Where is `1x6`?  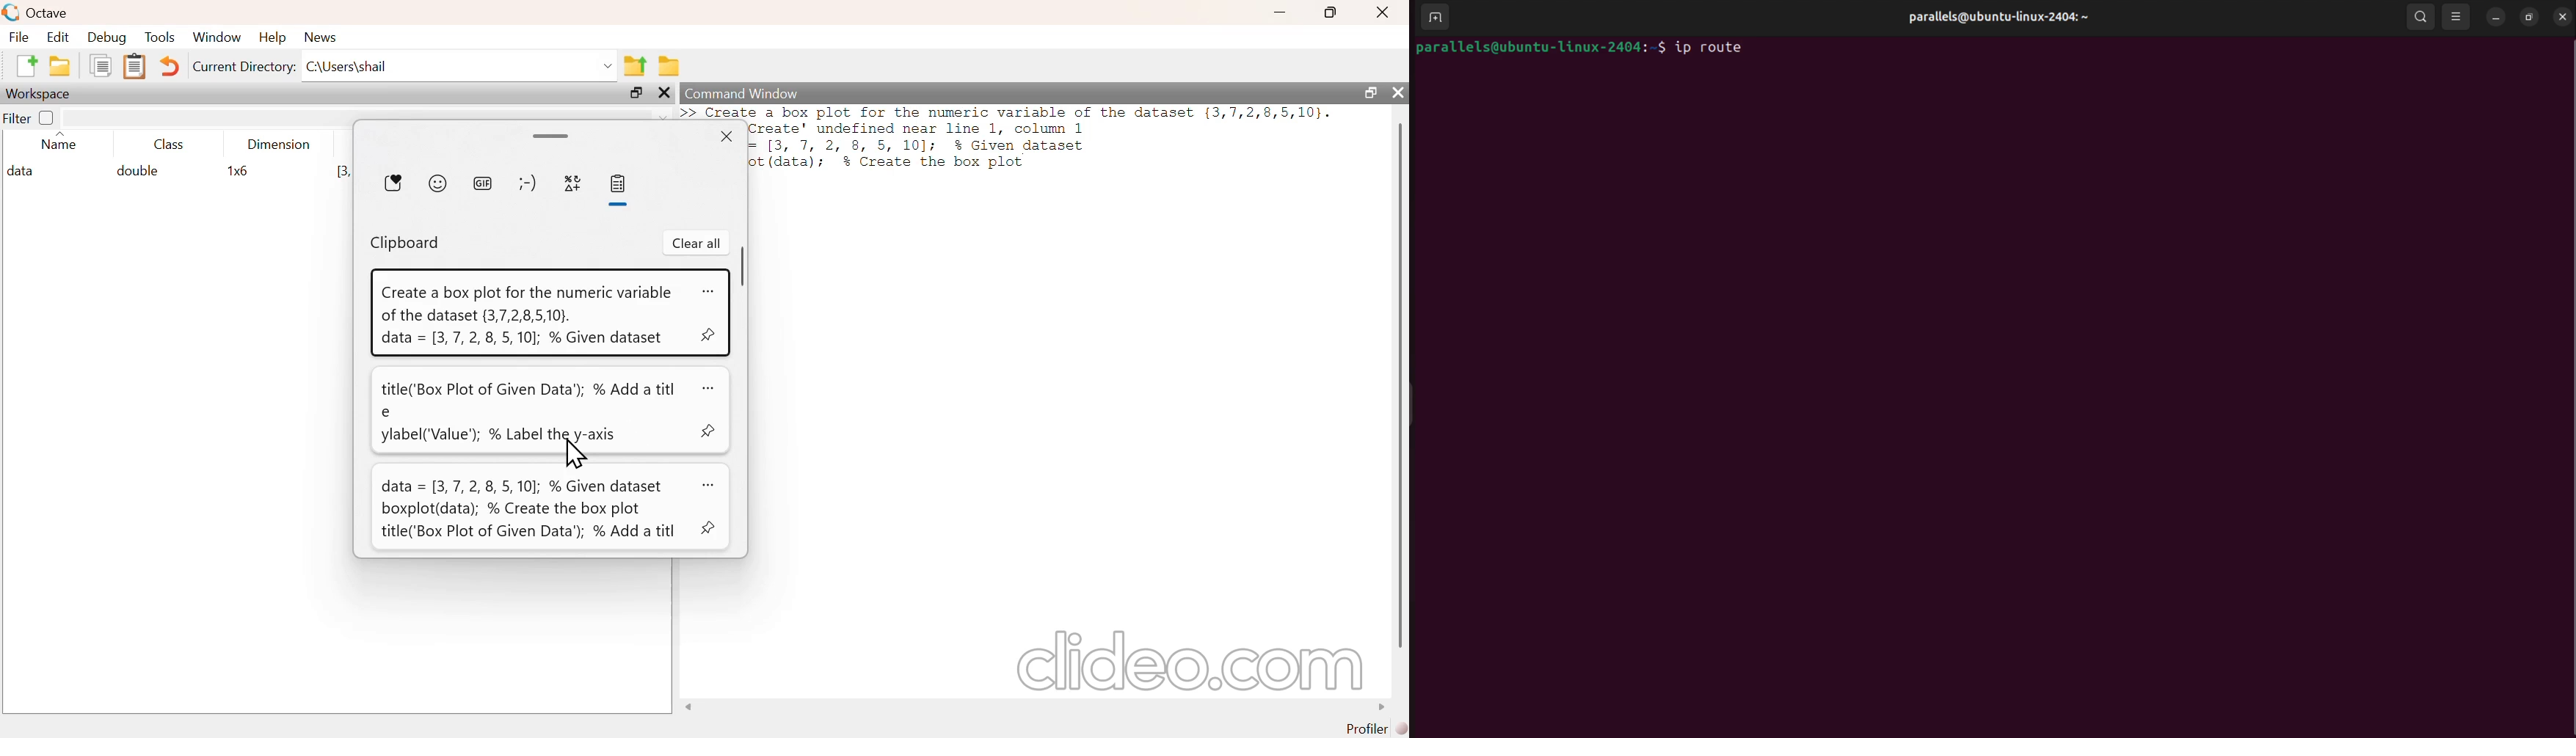
1x6 is located at coordinates (241, 171).